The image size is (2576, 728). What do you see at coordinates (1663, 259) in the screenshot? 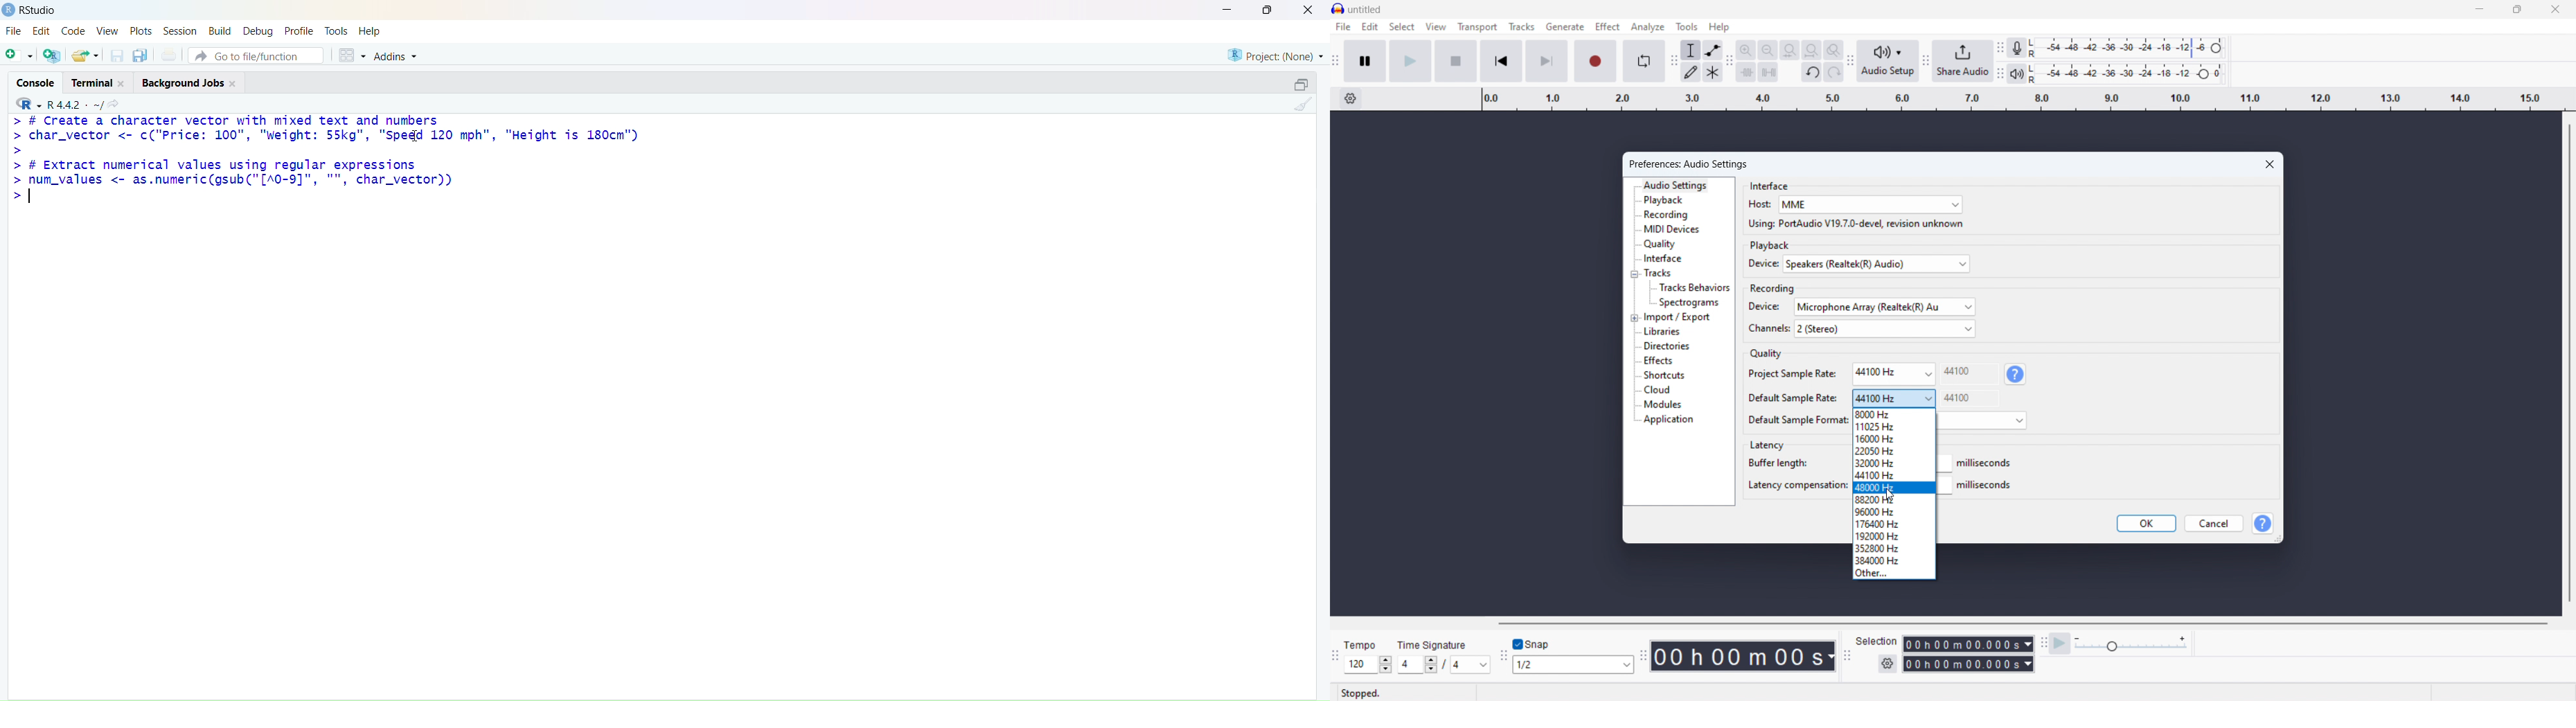
I see `interface` at bounding box center [1663, 259].